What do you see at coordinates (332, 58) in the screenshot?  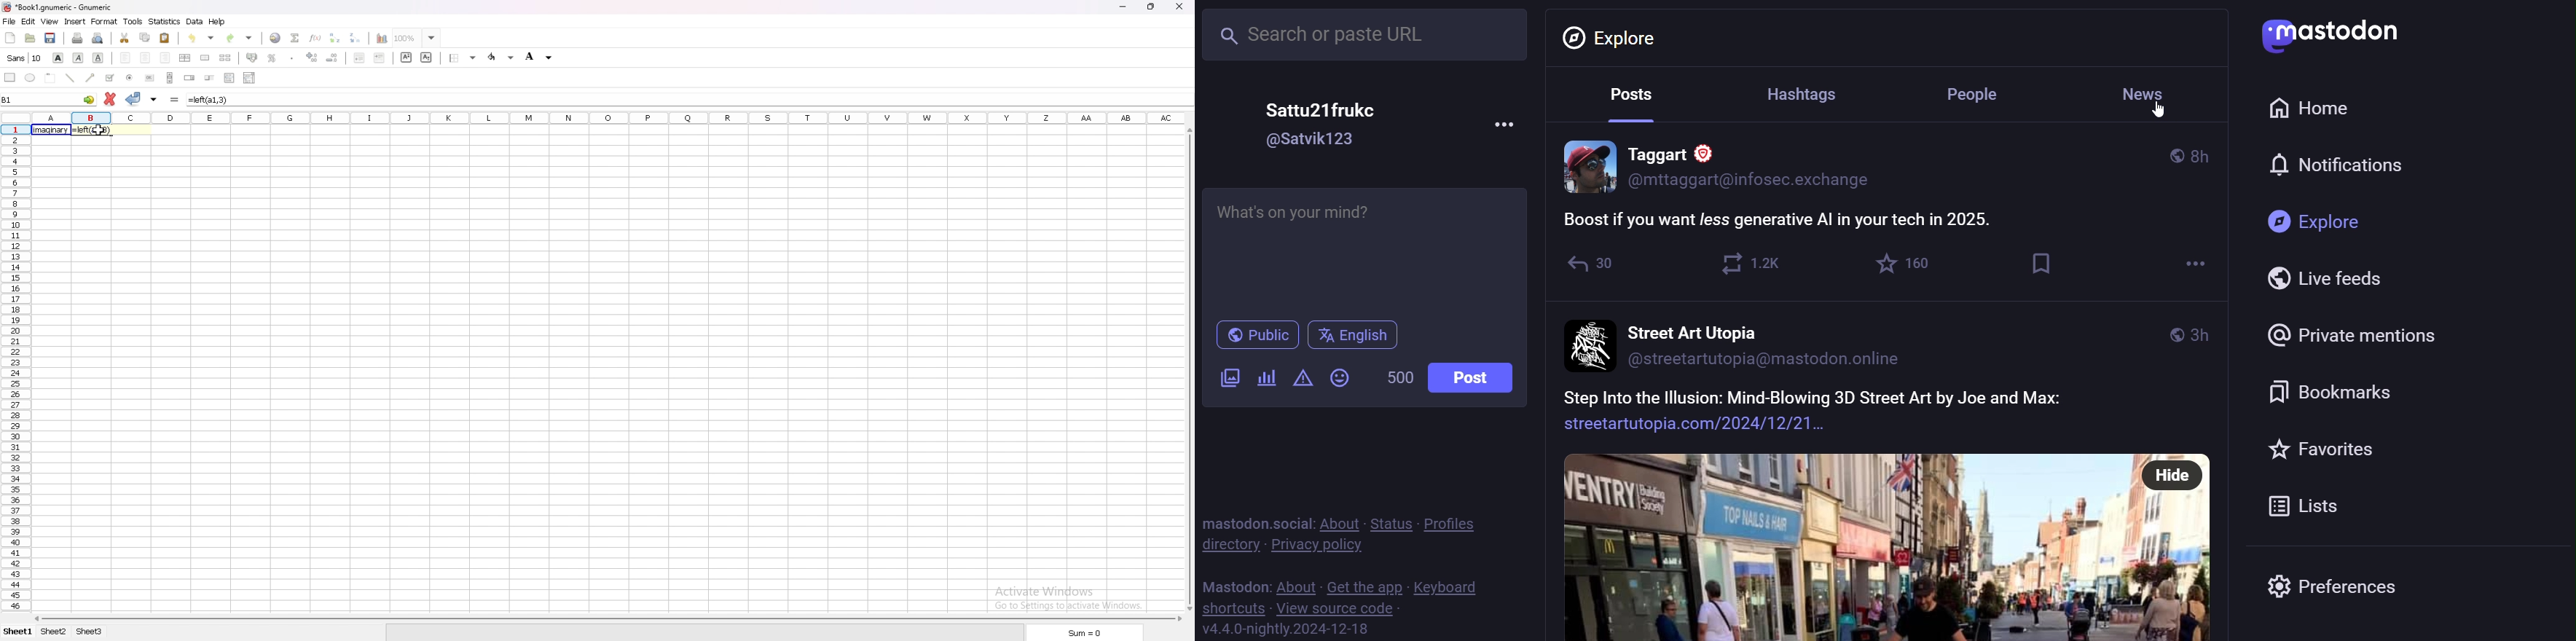 I see `decrease decimals` at bounding box center [332, 58].